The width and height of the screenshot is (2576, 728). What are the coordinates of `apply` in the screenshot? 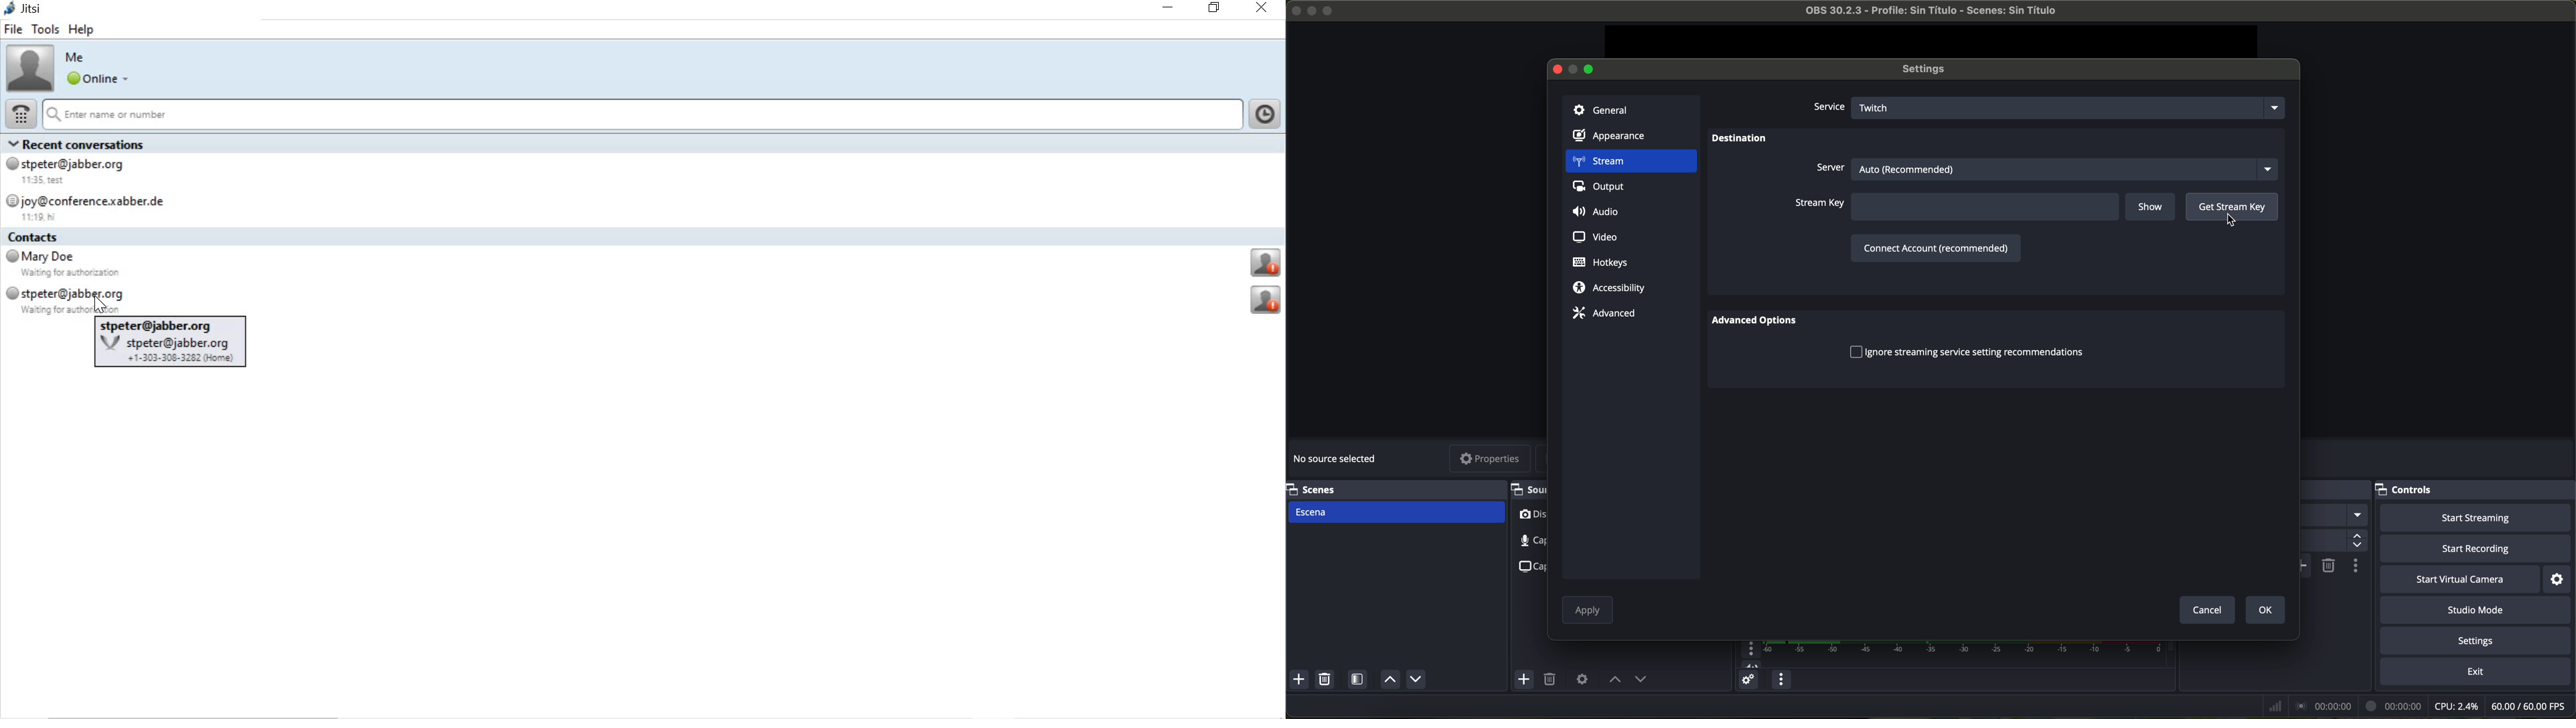 It's located at (1588, 612).